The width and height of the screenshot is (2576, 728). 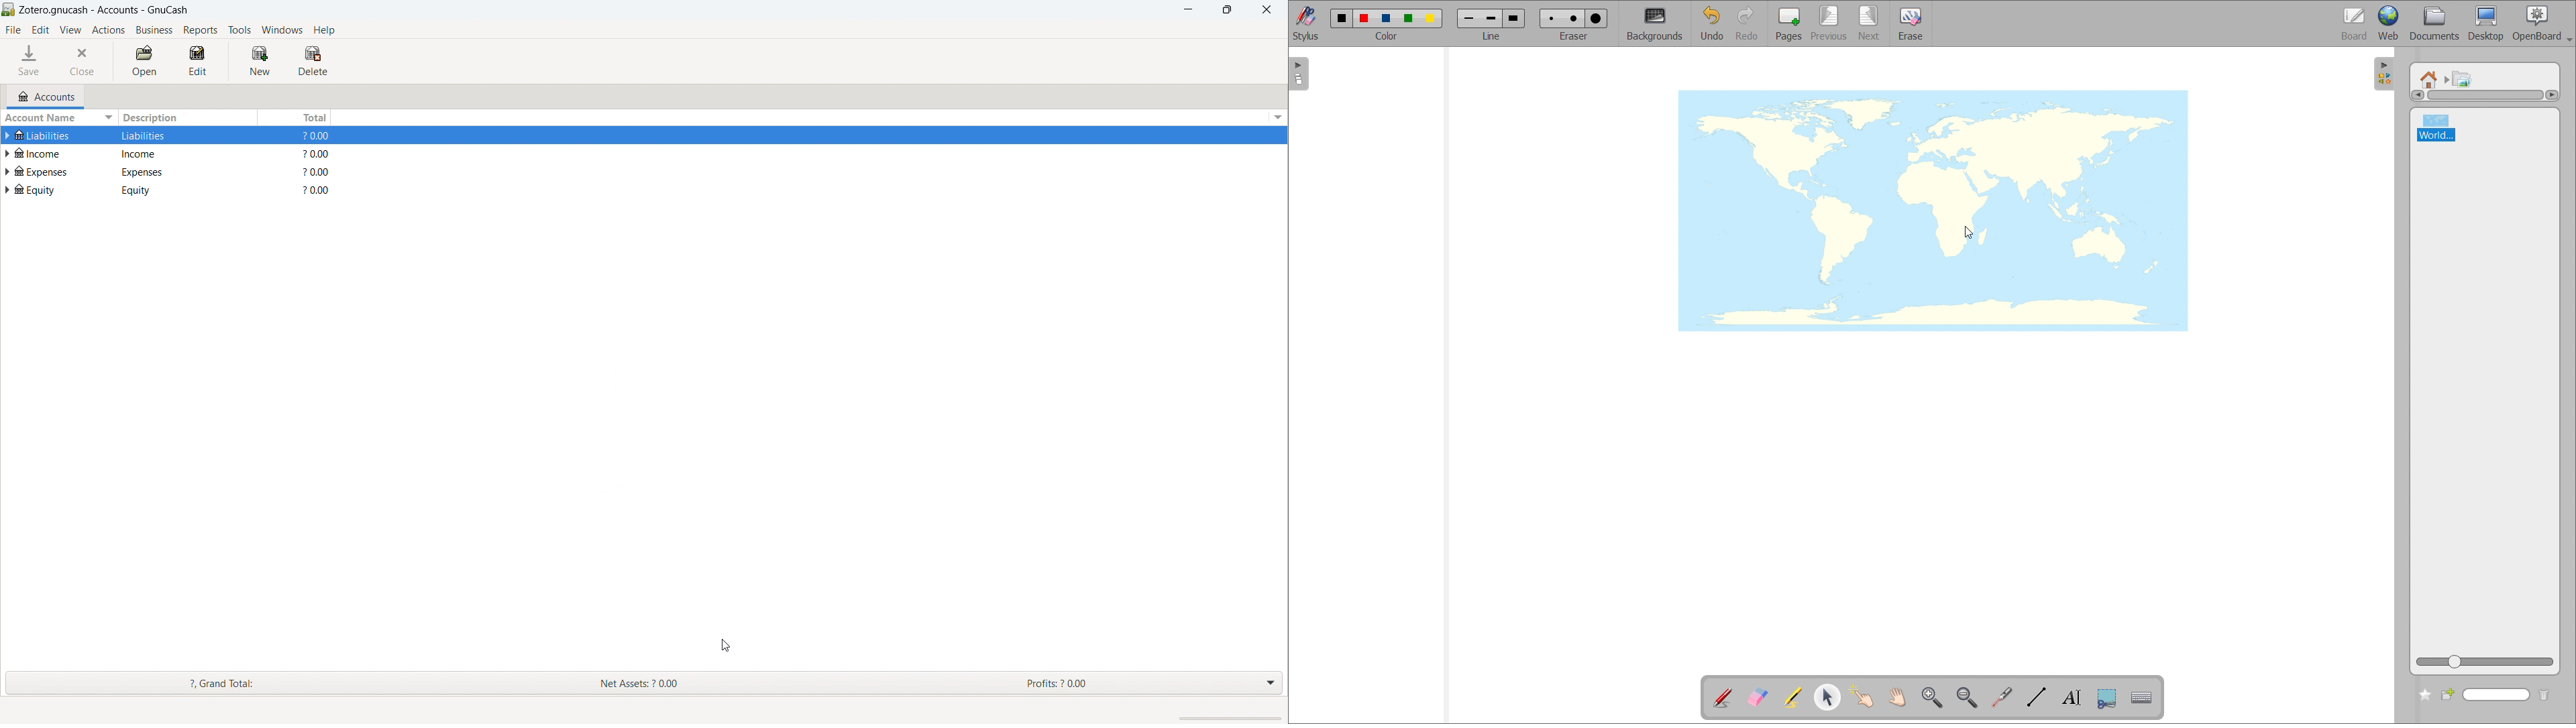 I want to click on backgrounds, so click(x=1656, y=23).